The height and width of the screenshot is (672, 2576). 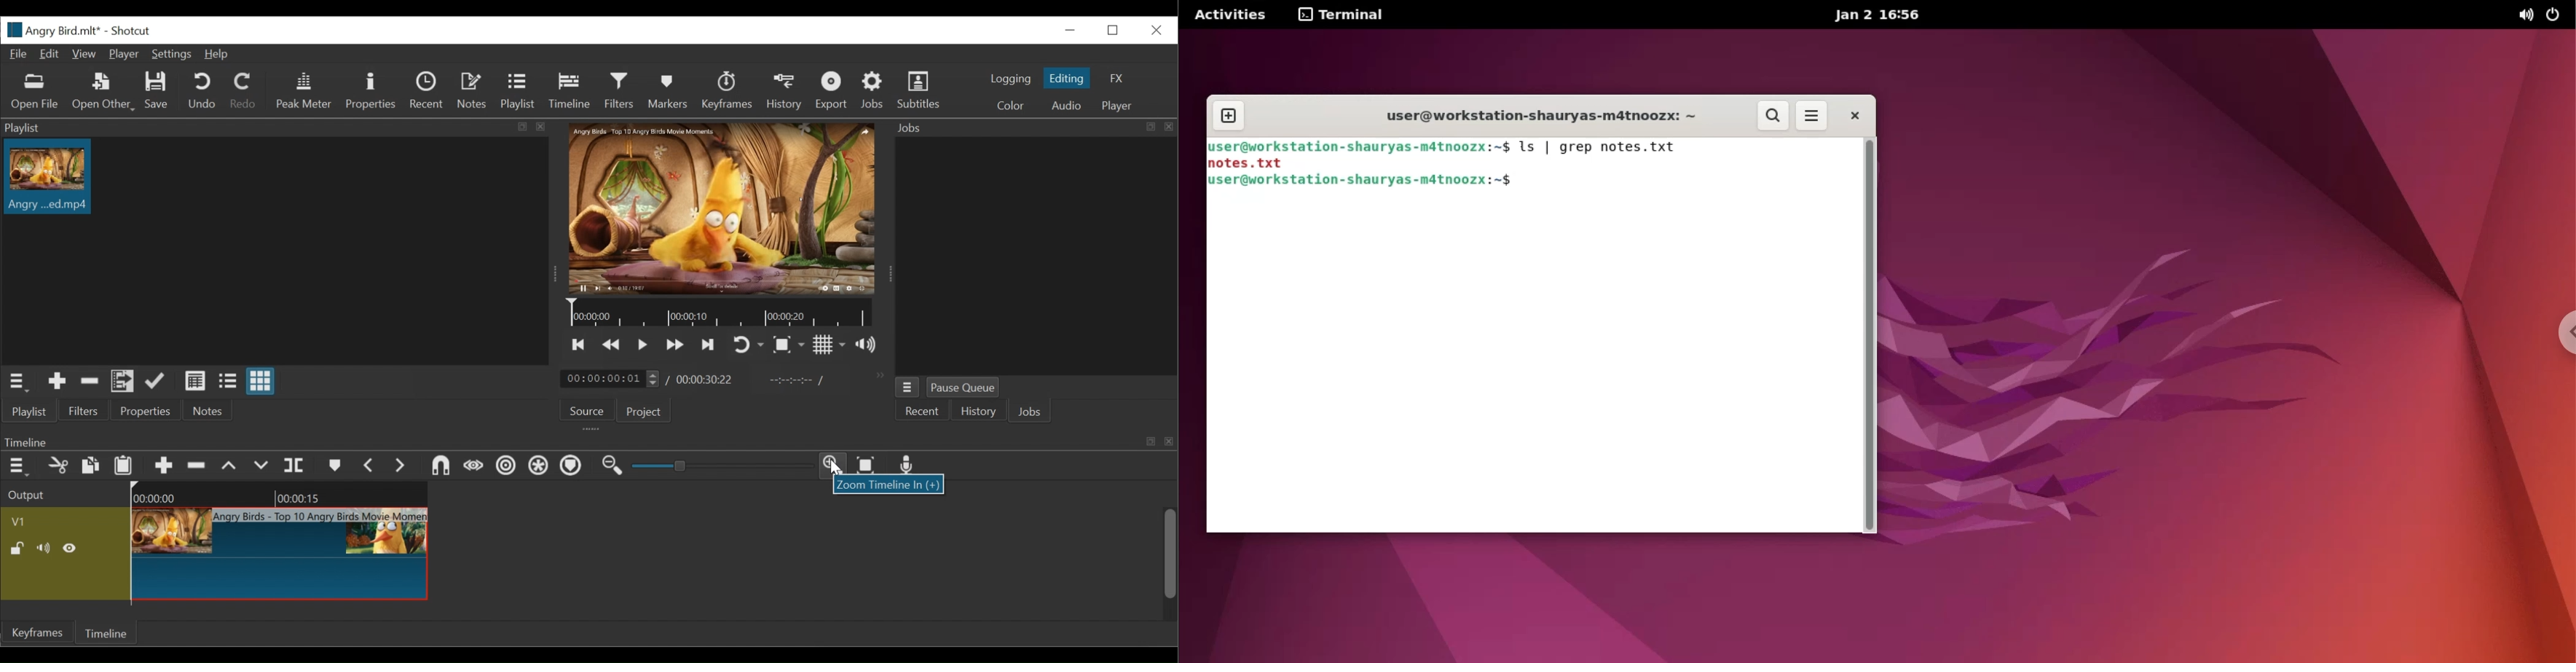 What do you see at coordinates (867, 466) in the screenshot?
I see `Zoom timeline to fit` at bounding box center [867, 466].